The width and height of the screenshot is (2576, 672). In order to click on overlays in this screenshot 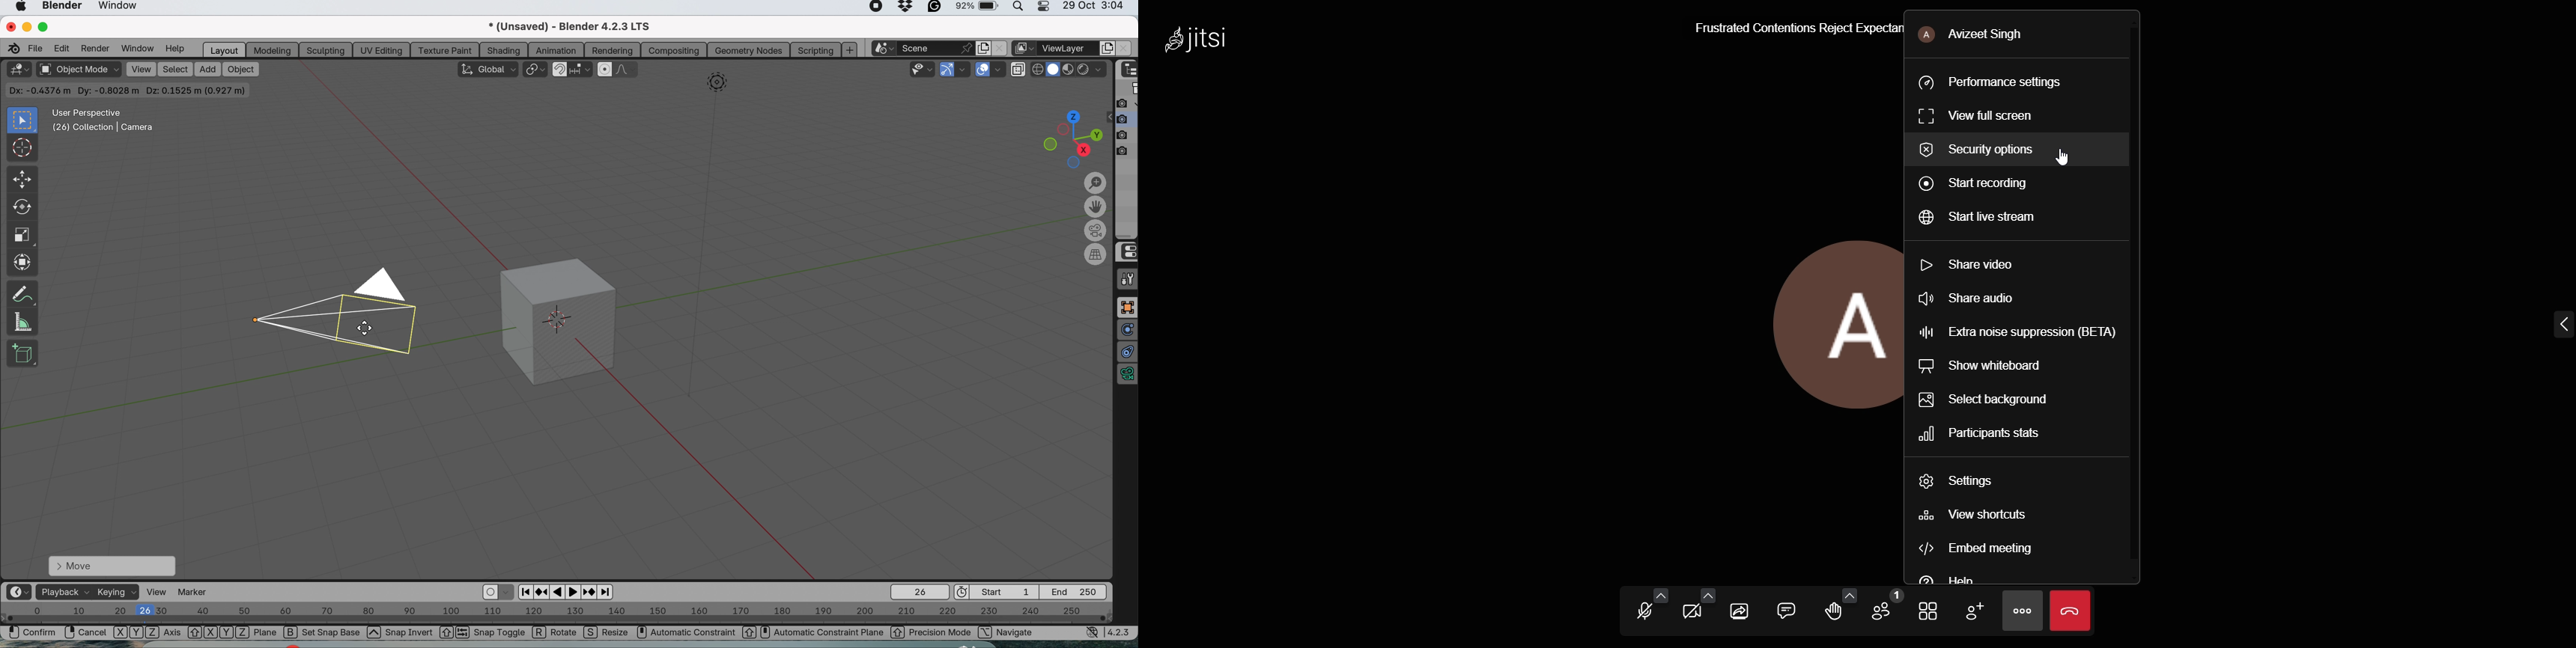, I will do `click(1001, 70)`.